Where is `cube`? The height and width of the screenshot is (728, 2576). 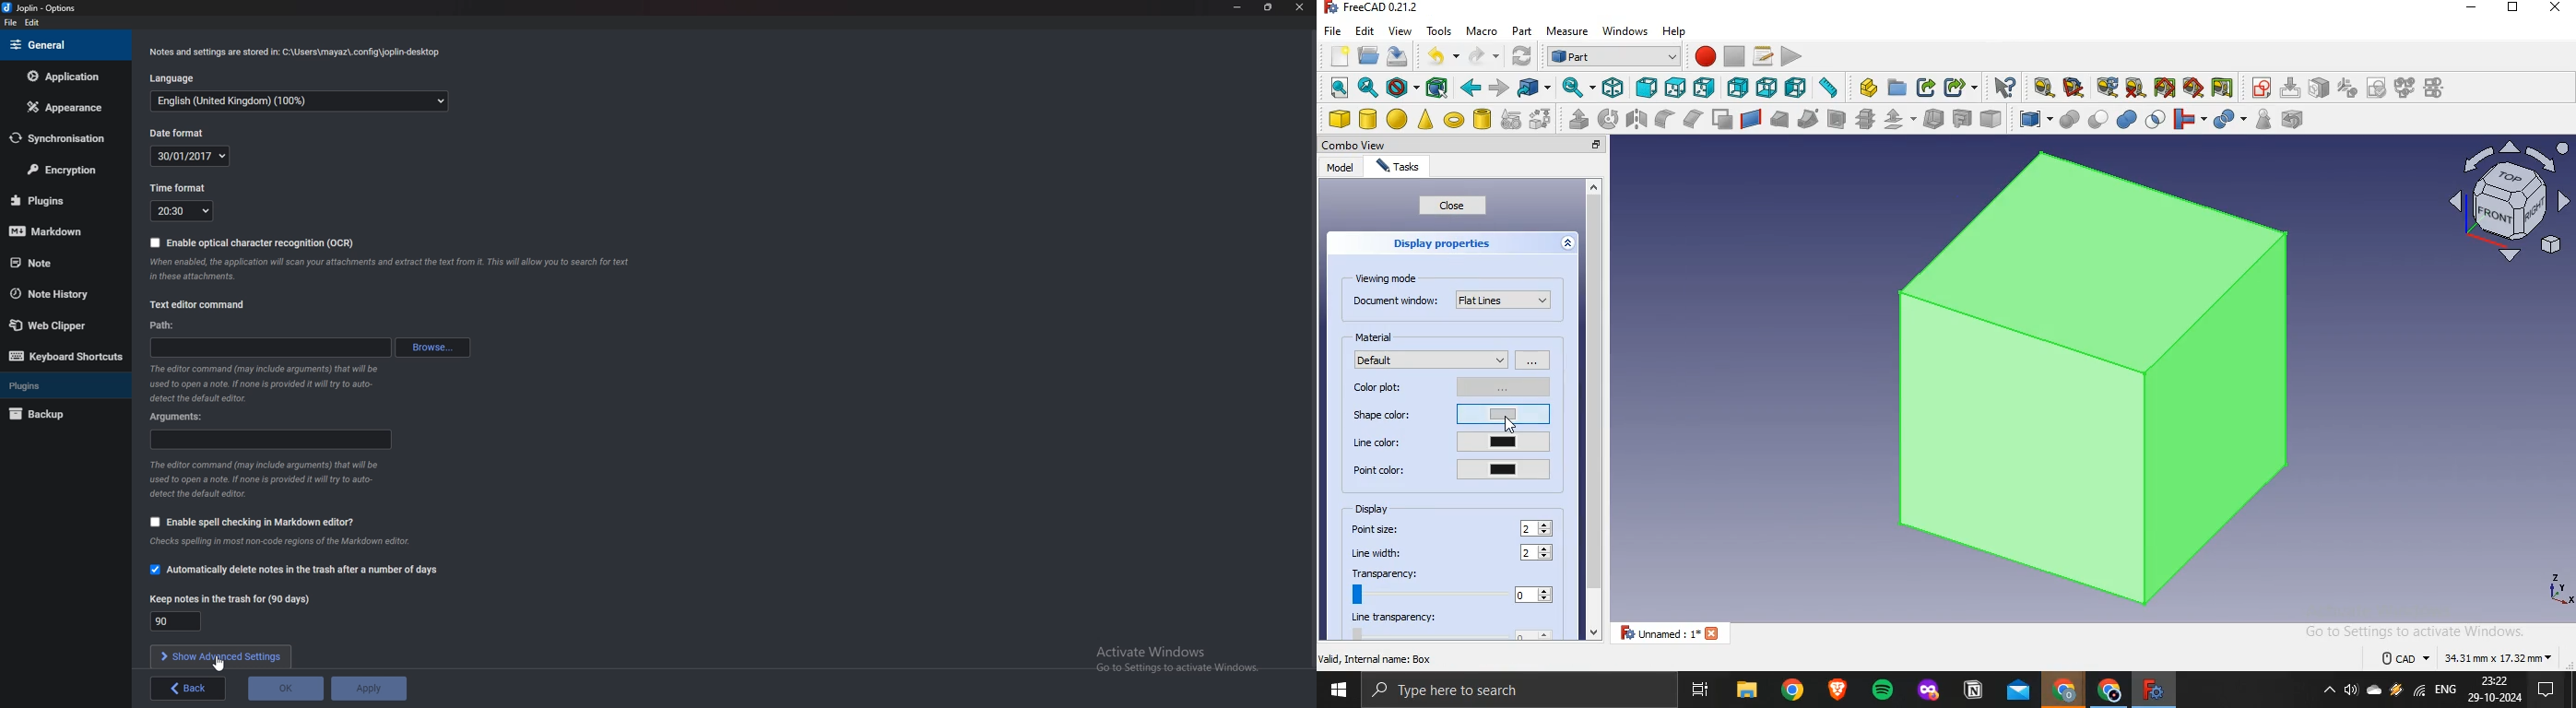 cube is located at coordinates (1339, 119).